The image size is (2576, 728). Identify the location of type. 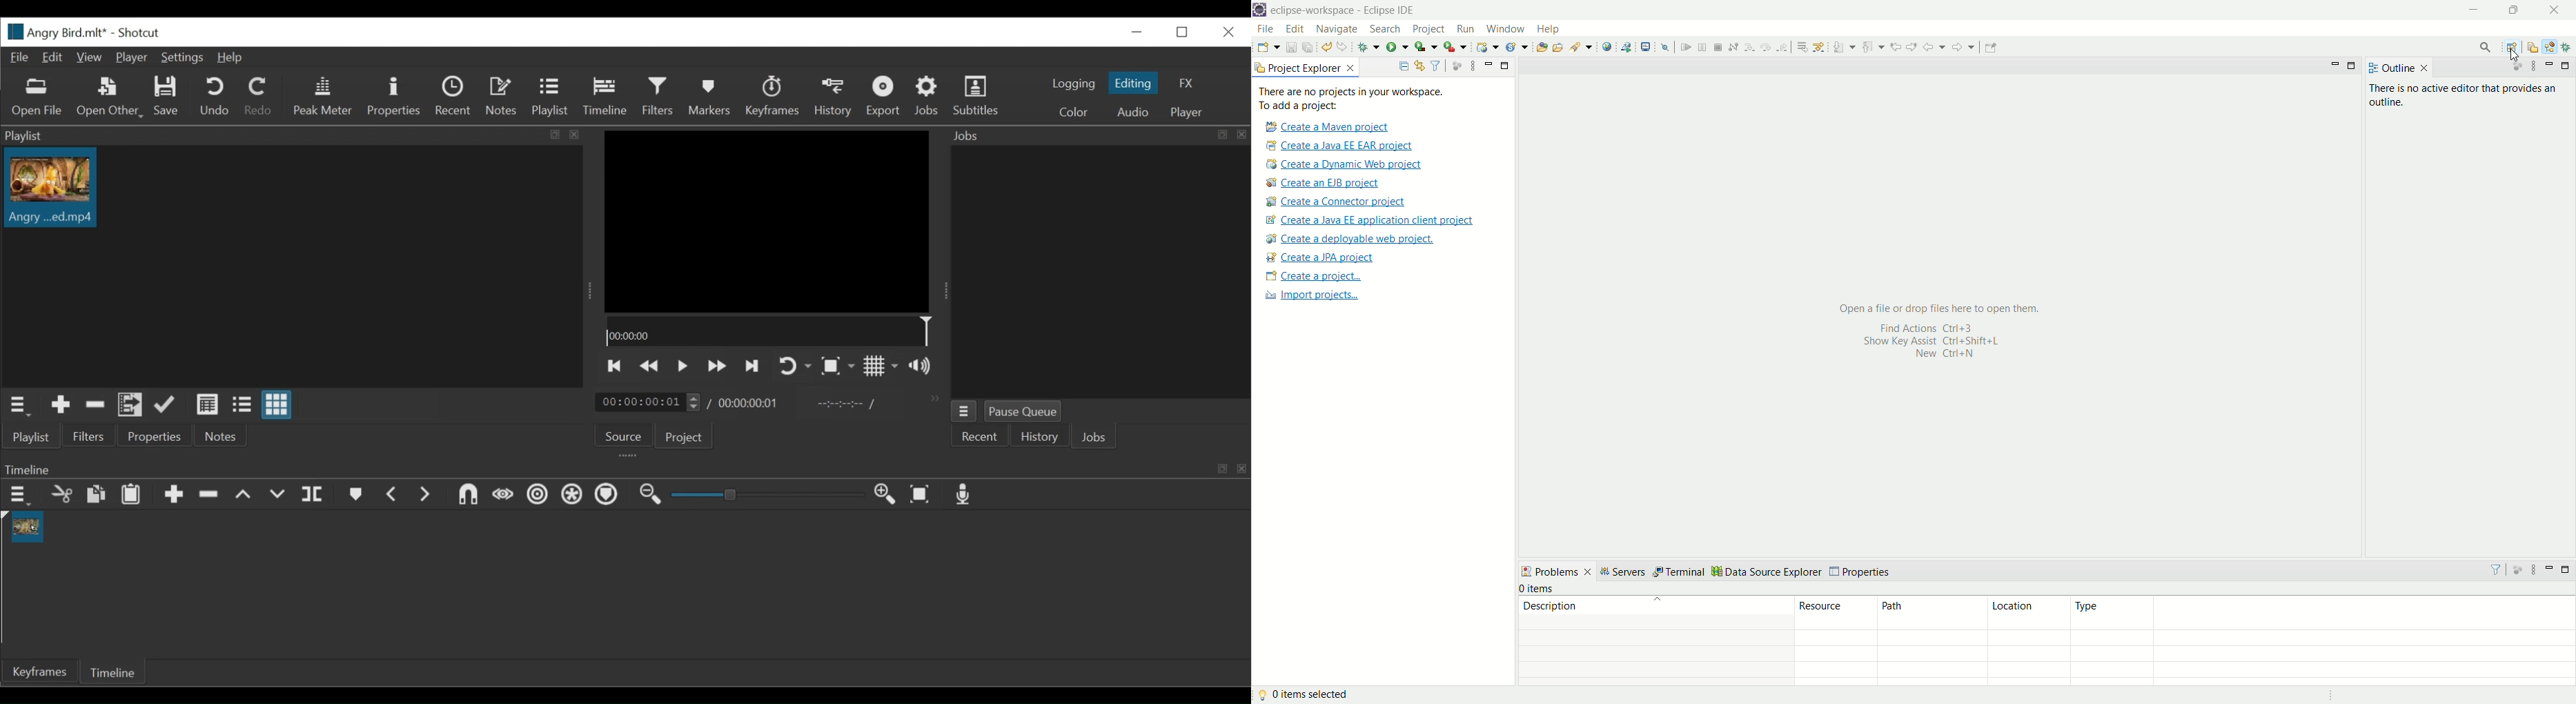
(2323, 641).